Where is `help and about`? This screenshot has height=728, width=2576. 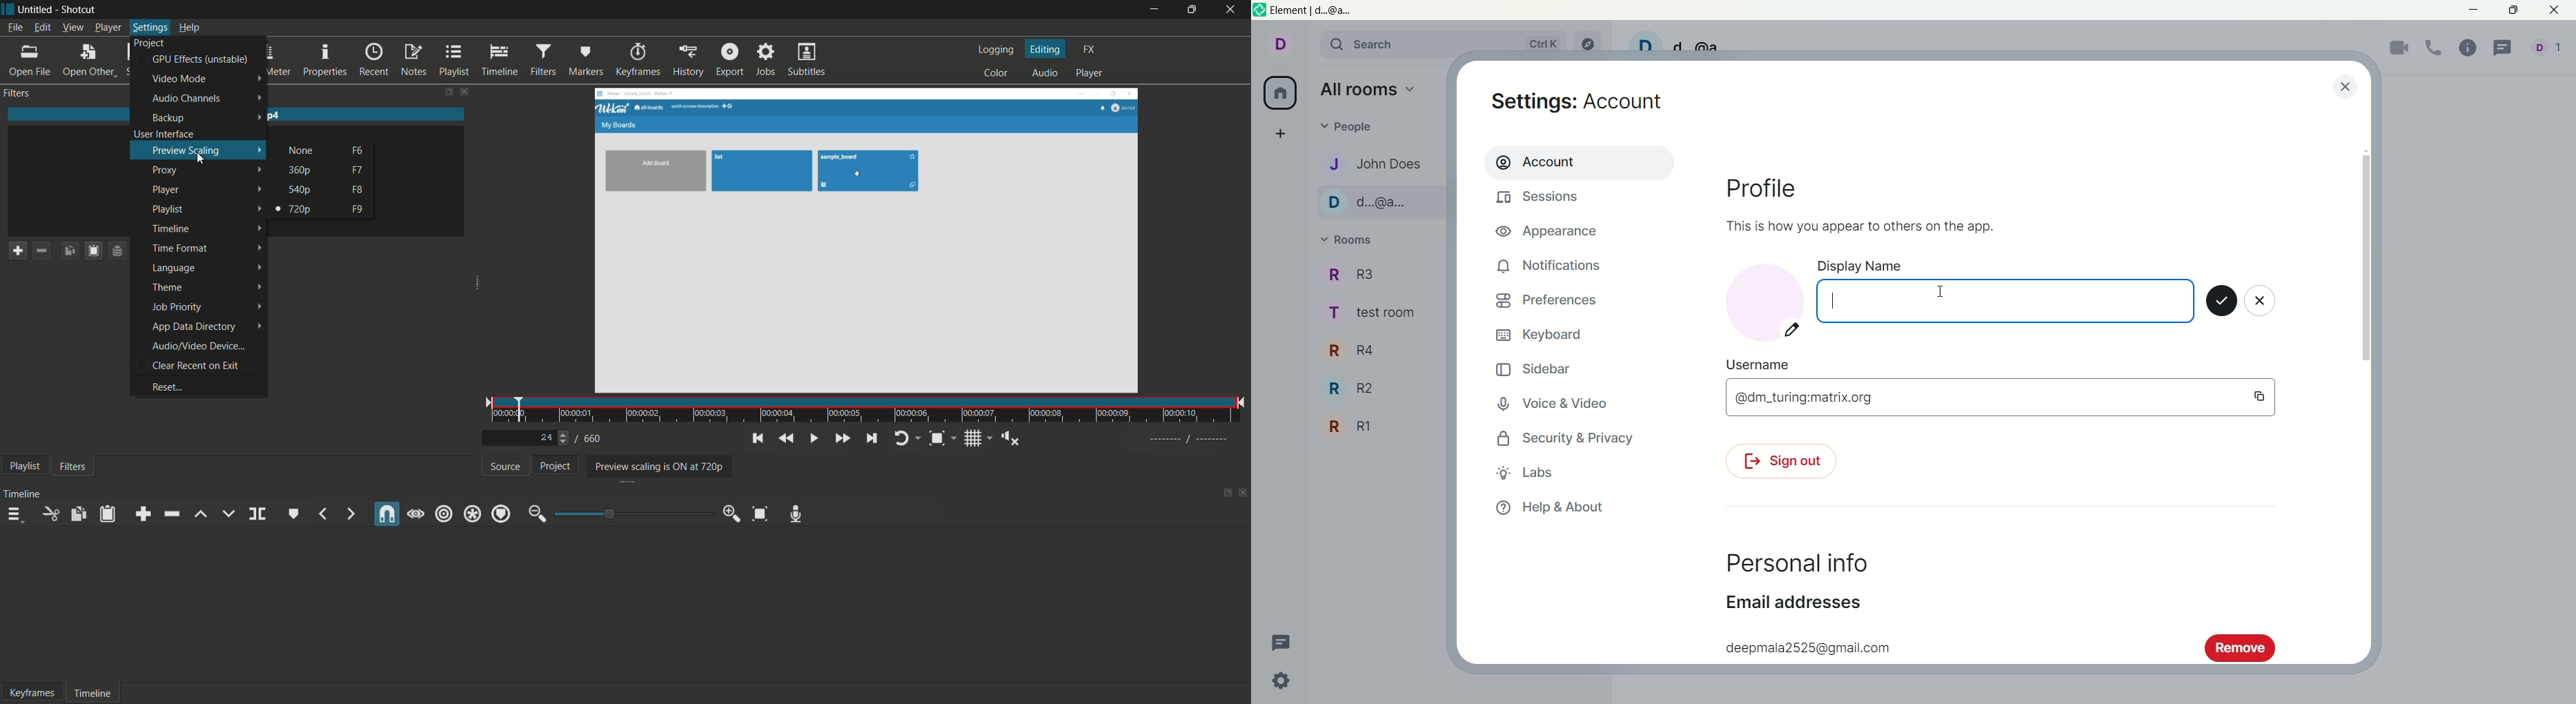
help and about is located at coordinates (1550, 509).